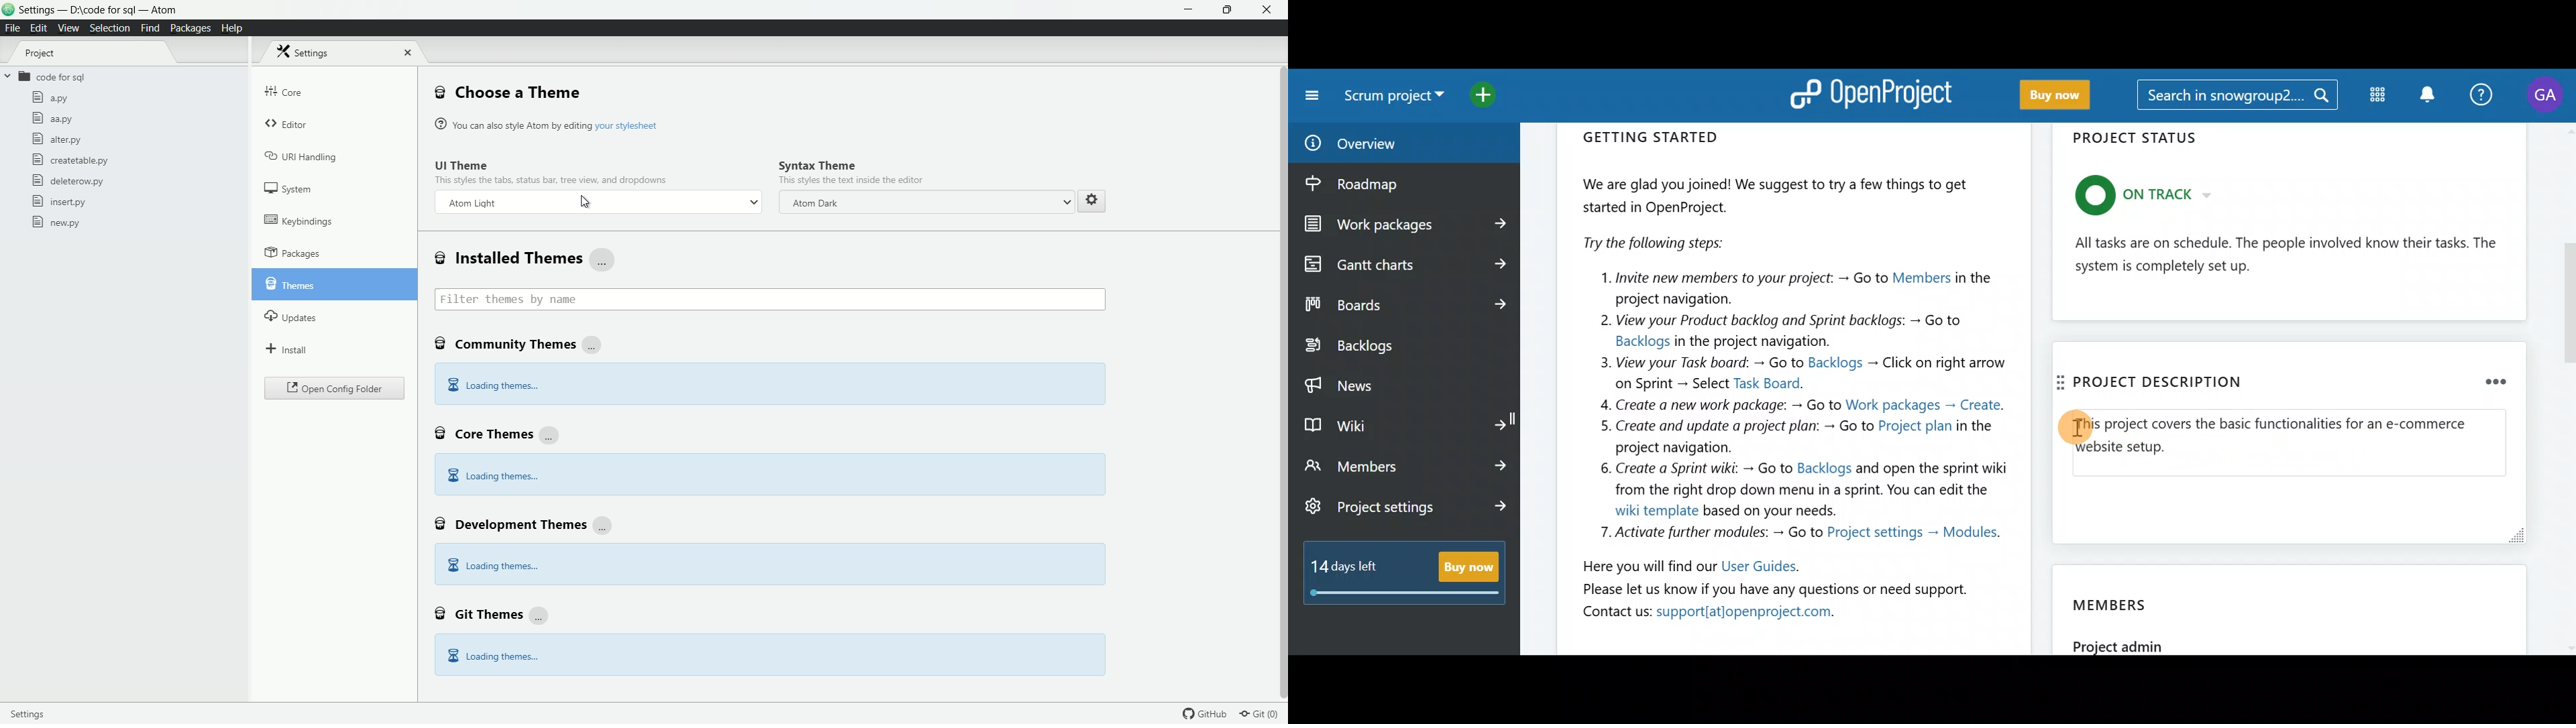  Describe the element at coordinates (1407, 509) in the screenshot. I see `Project settings` at that location.